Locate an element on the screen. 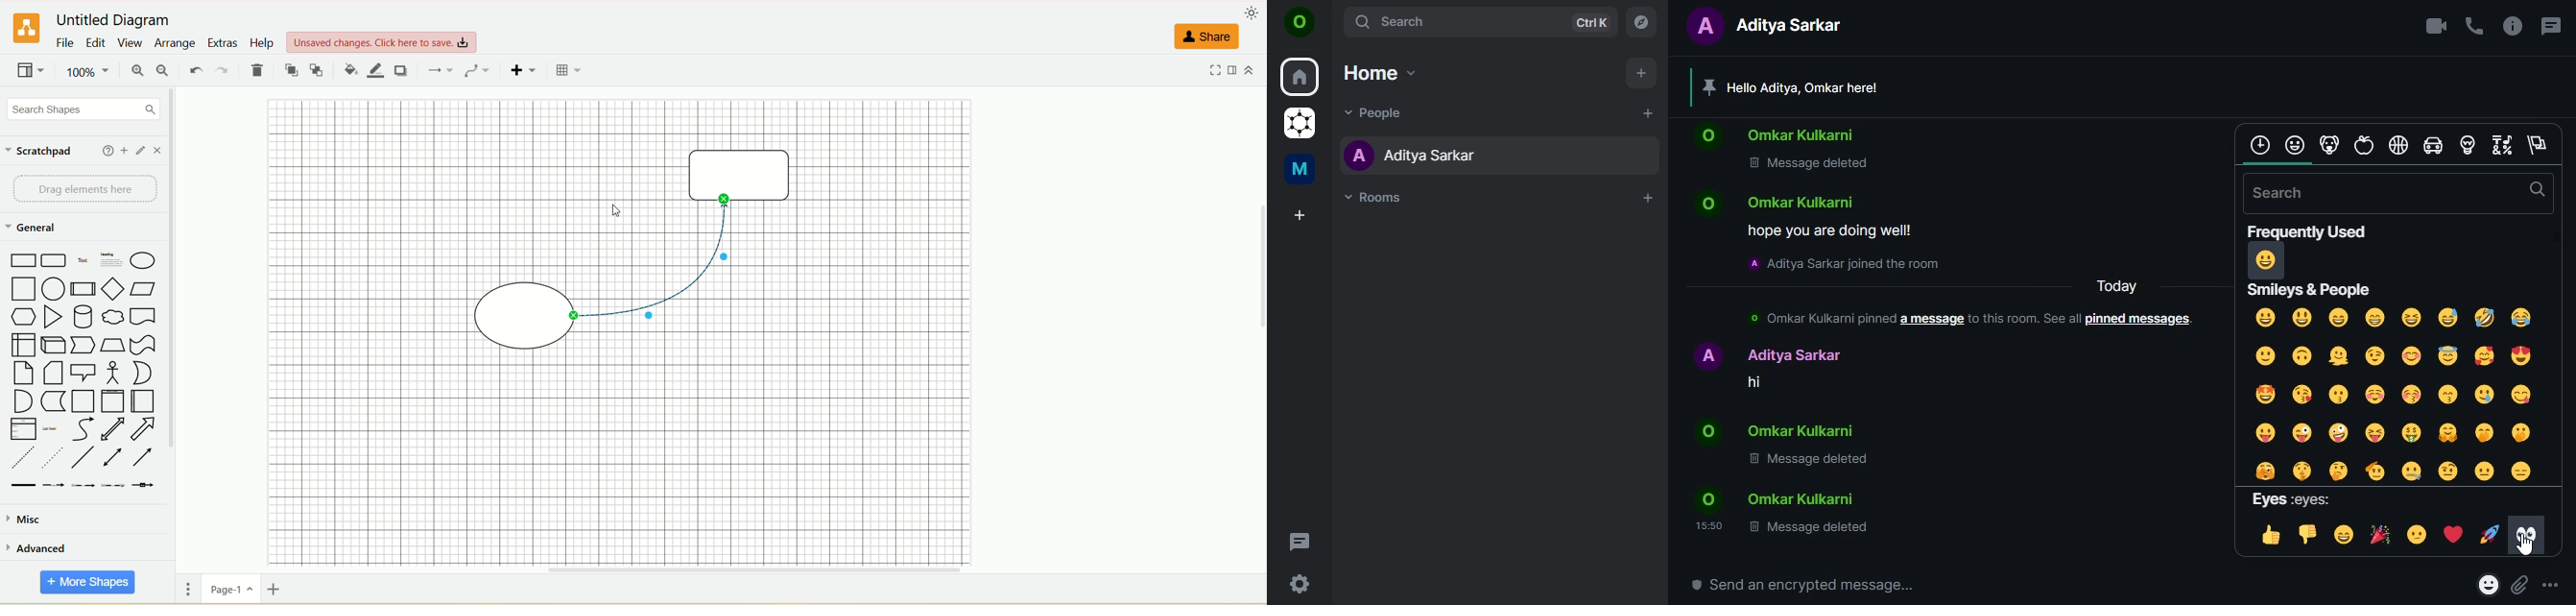  scratchpad is located at coordinates (42, 152).